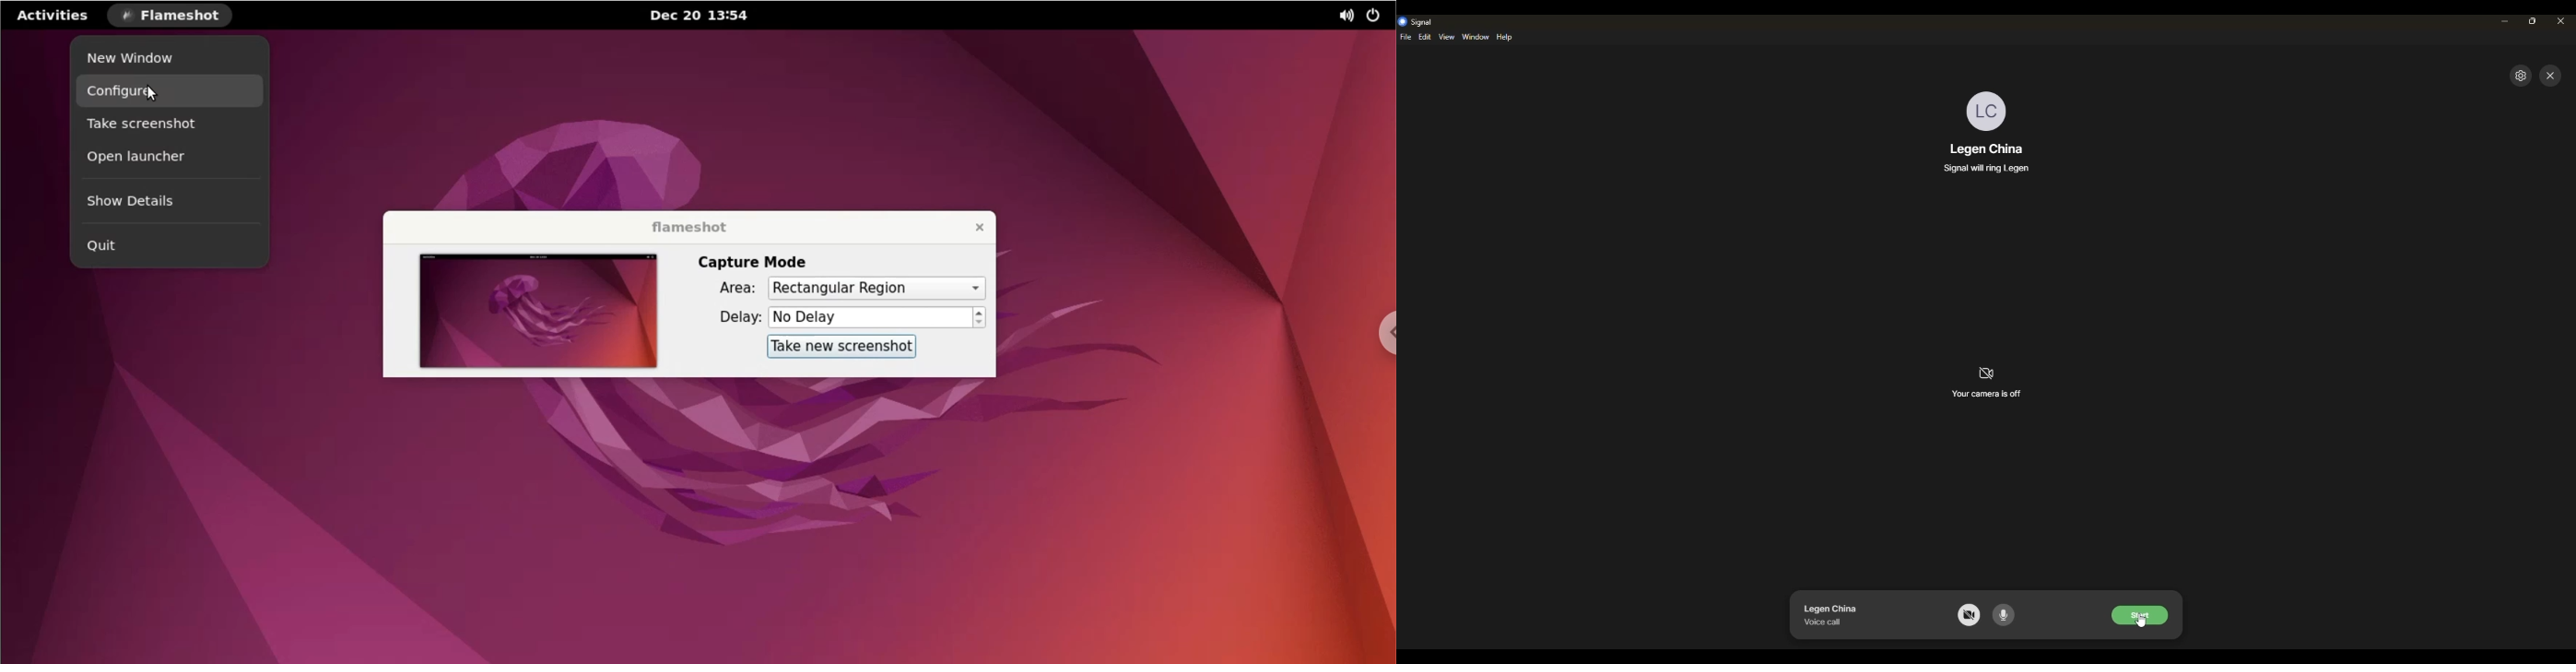 The image size is (2576, 672). What do you see at coordinates (2140, 612) in the screenshot?
I see `start` at bounding box center [2140, 612].